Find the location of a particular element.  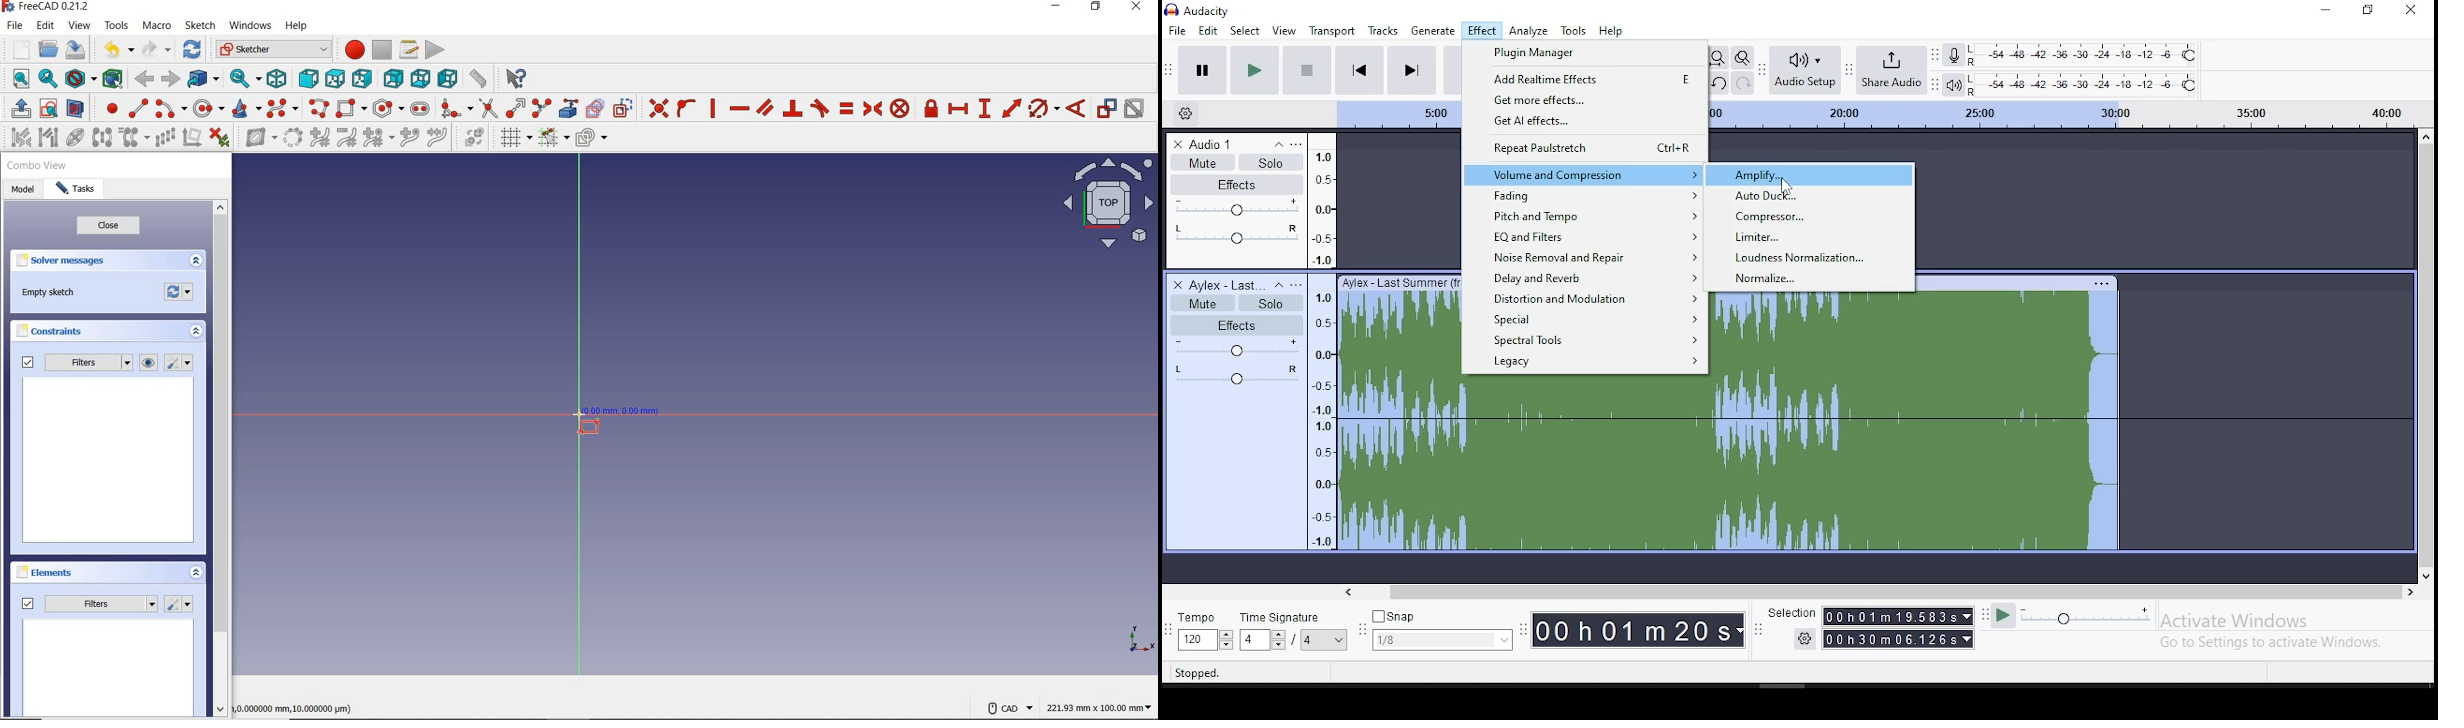

play is located at coordinates (1254, 70).